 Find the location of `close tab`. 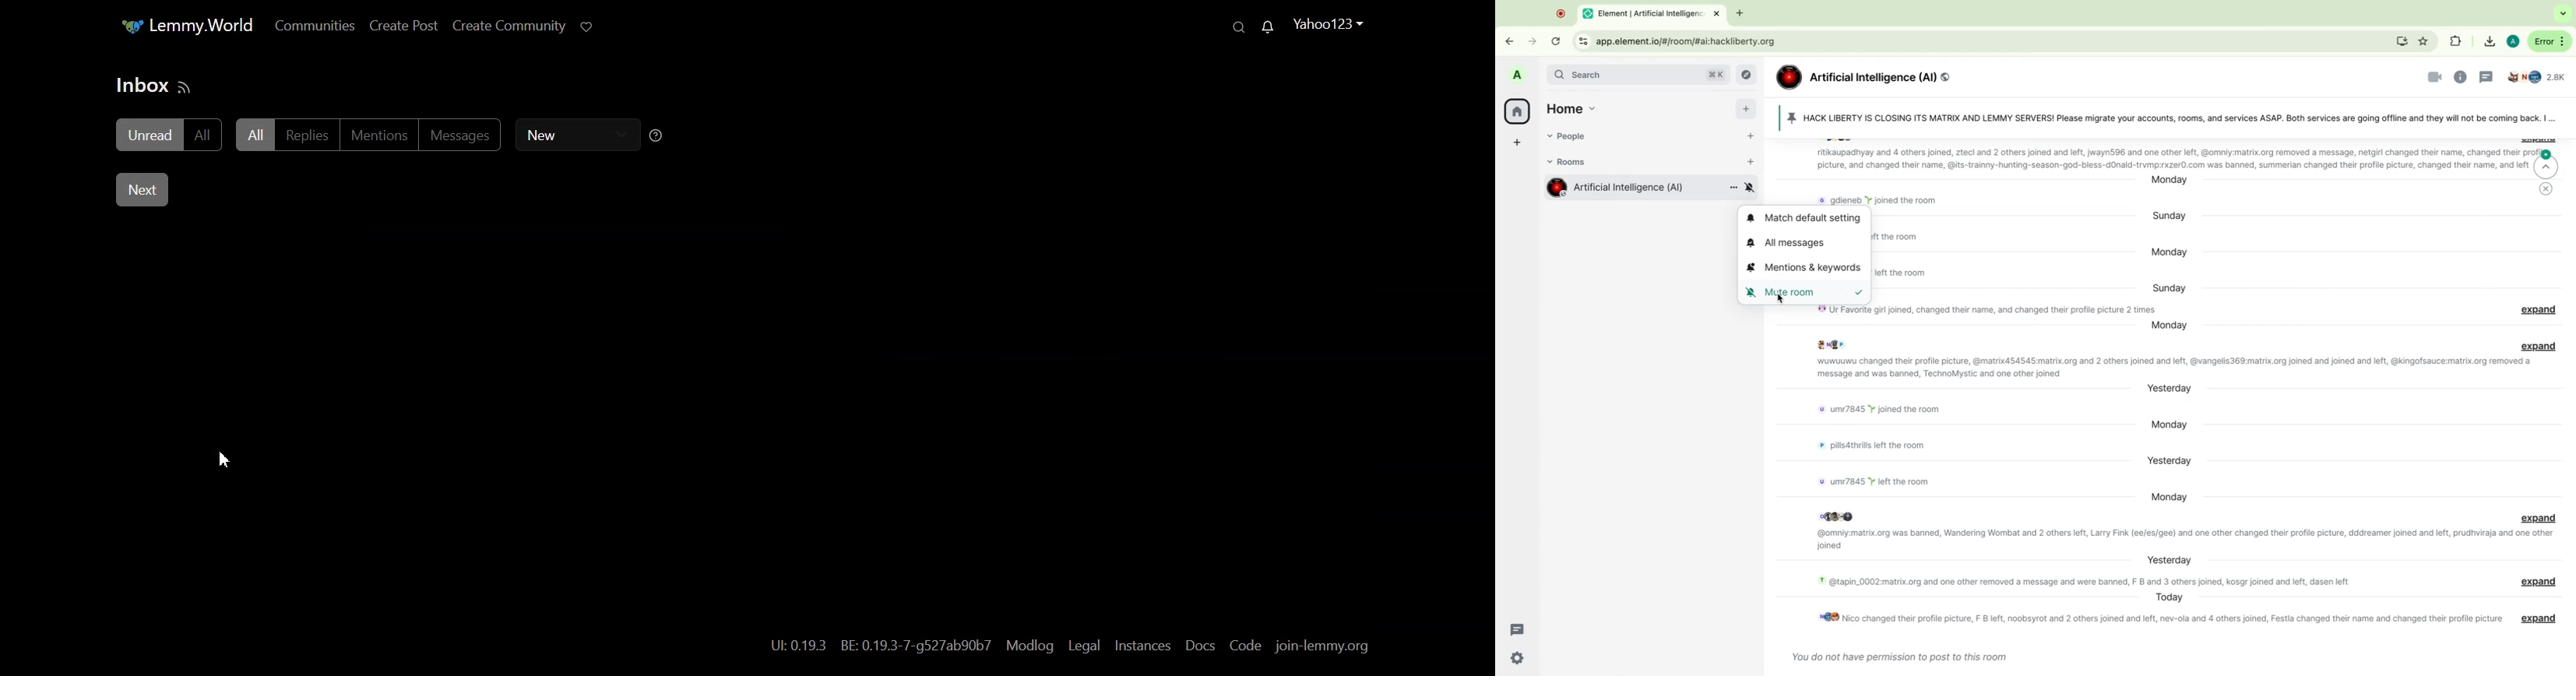

close tab is located at coordinates (1719, 14).